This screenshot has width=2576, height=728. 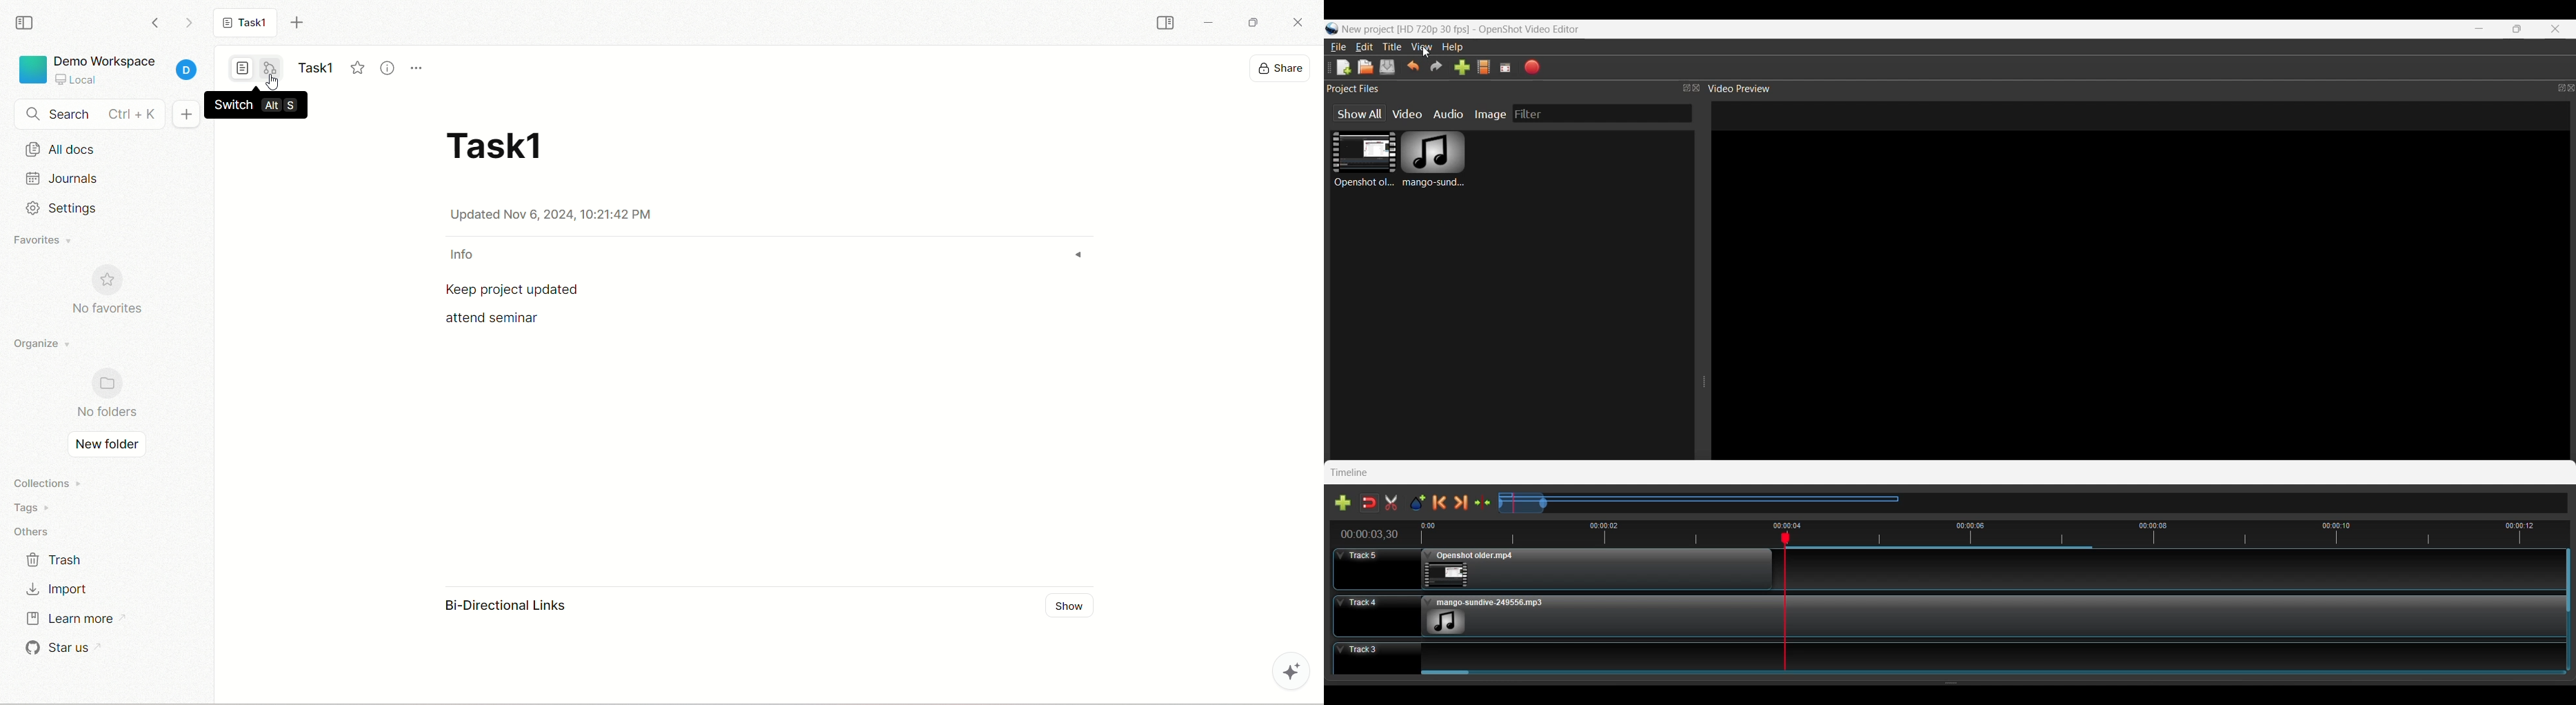 I want to click on favorites, so click(x=54, y=241).